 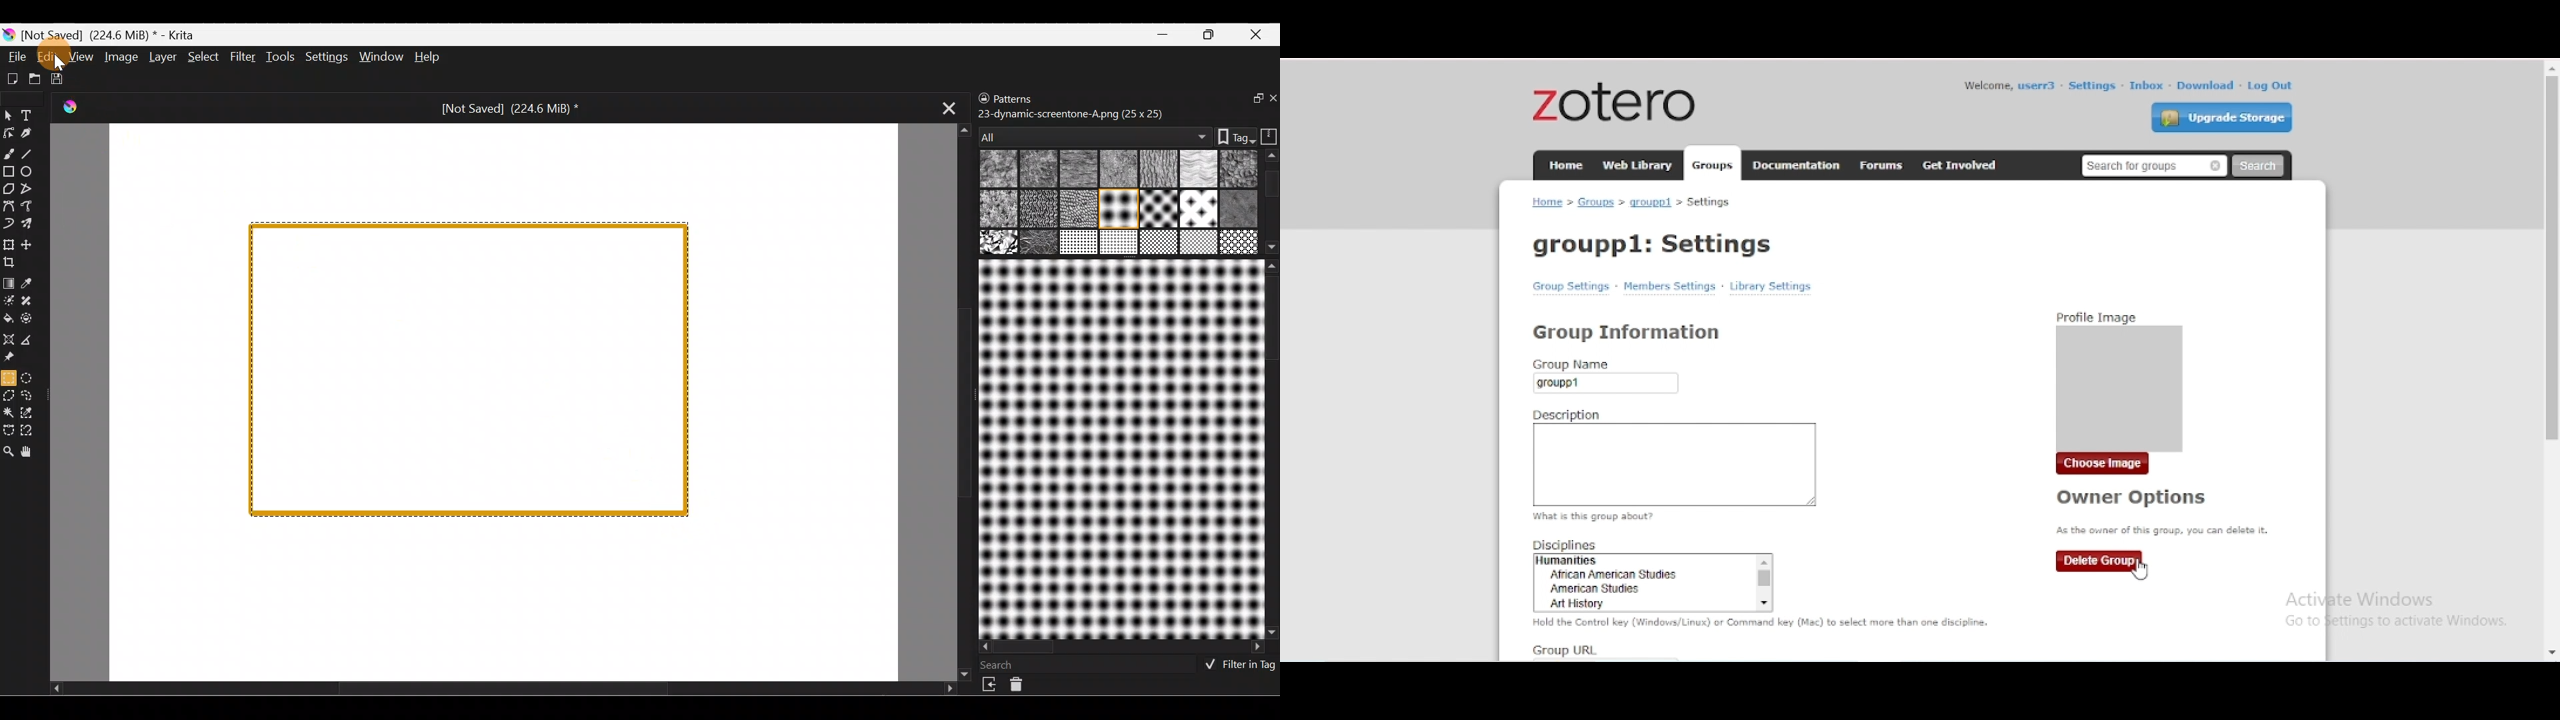 What do you see at coordinates (2121, 377) in the screenshot?
I see `profile image` at bounding box center [2121, 377].